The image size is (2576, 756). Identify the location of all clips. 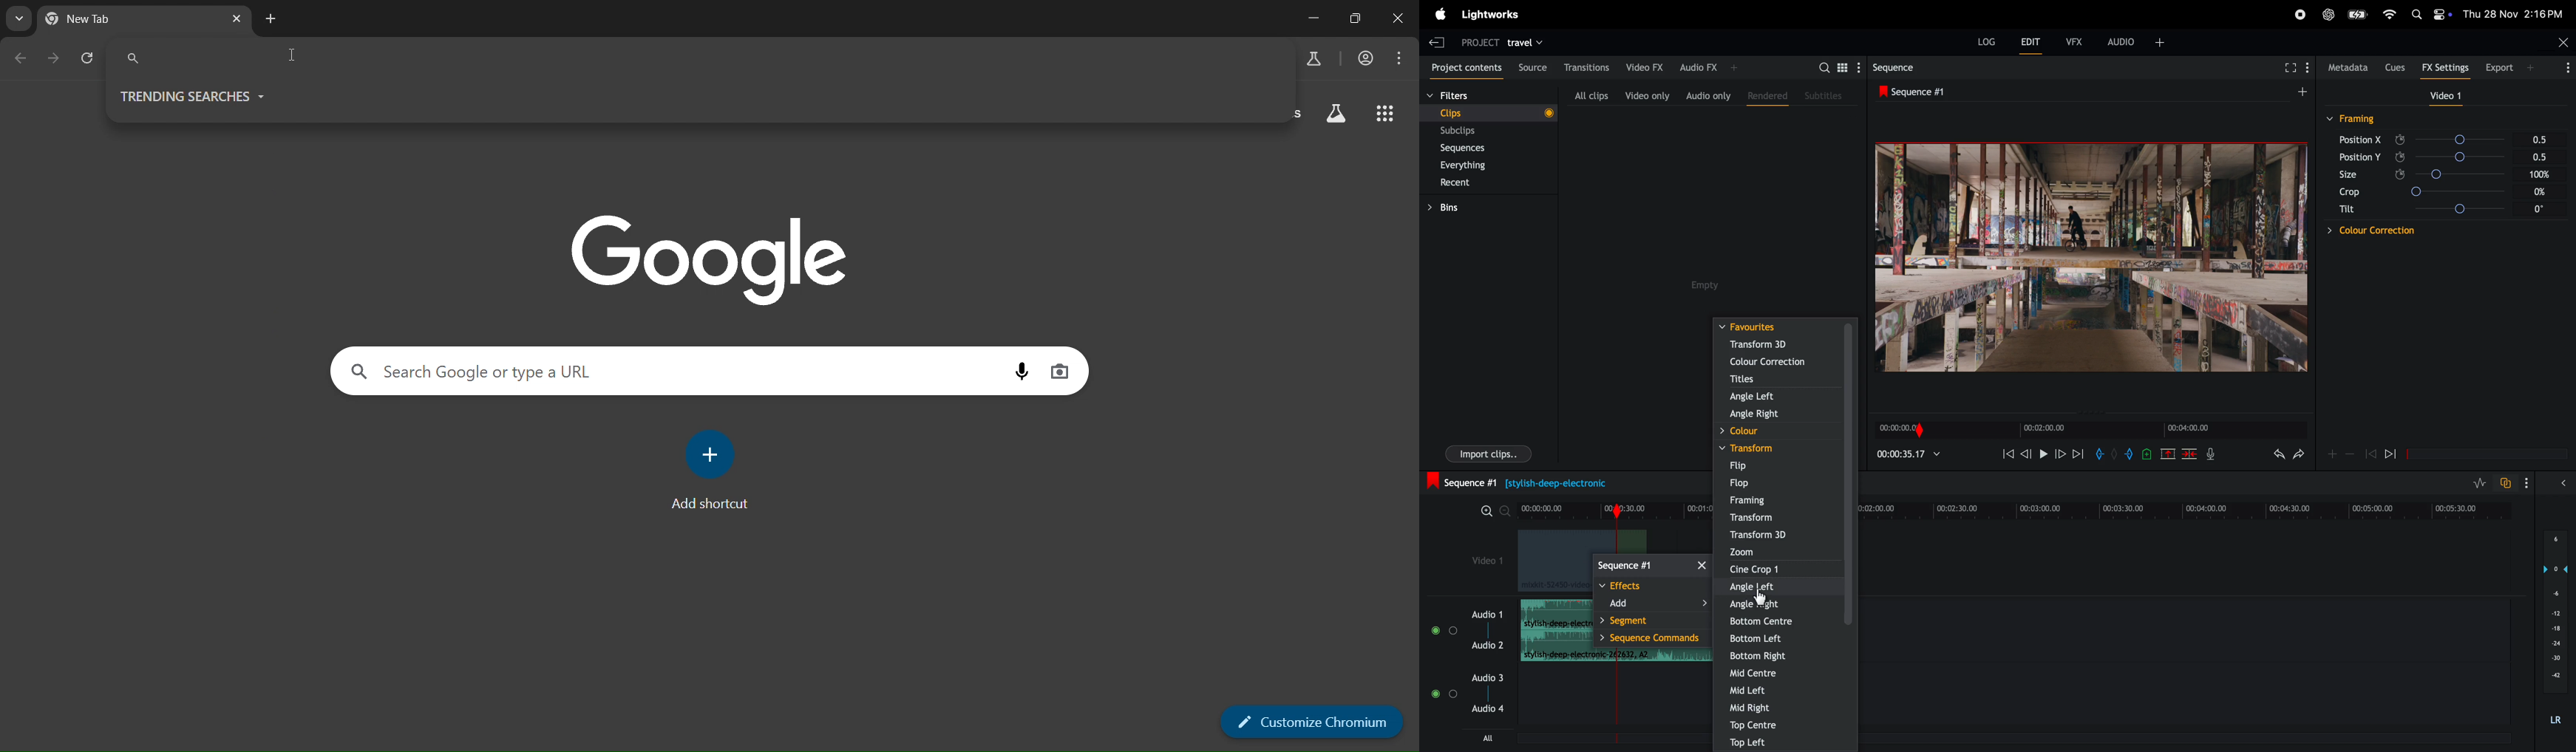
(1587, 95).